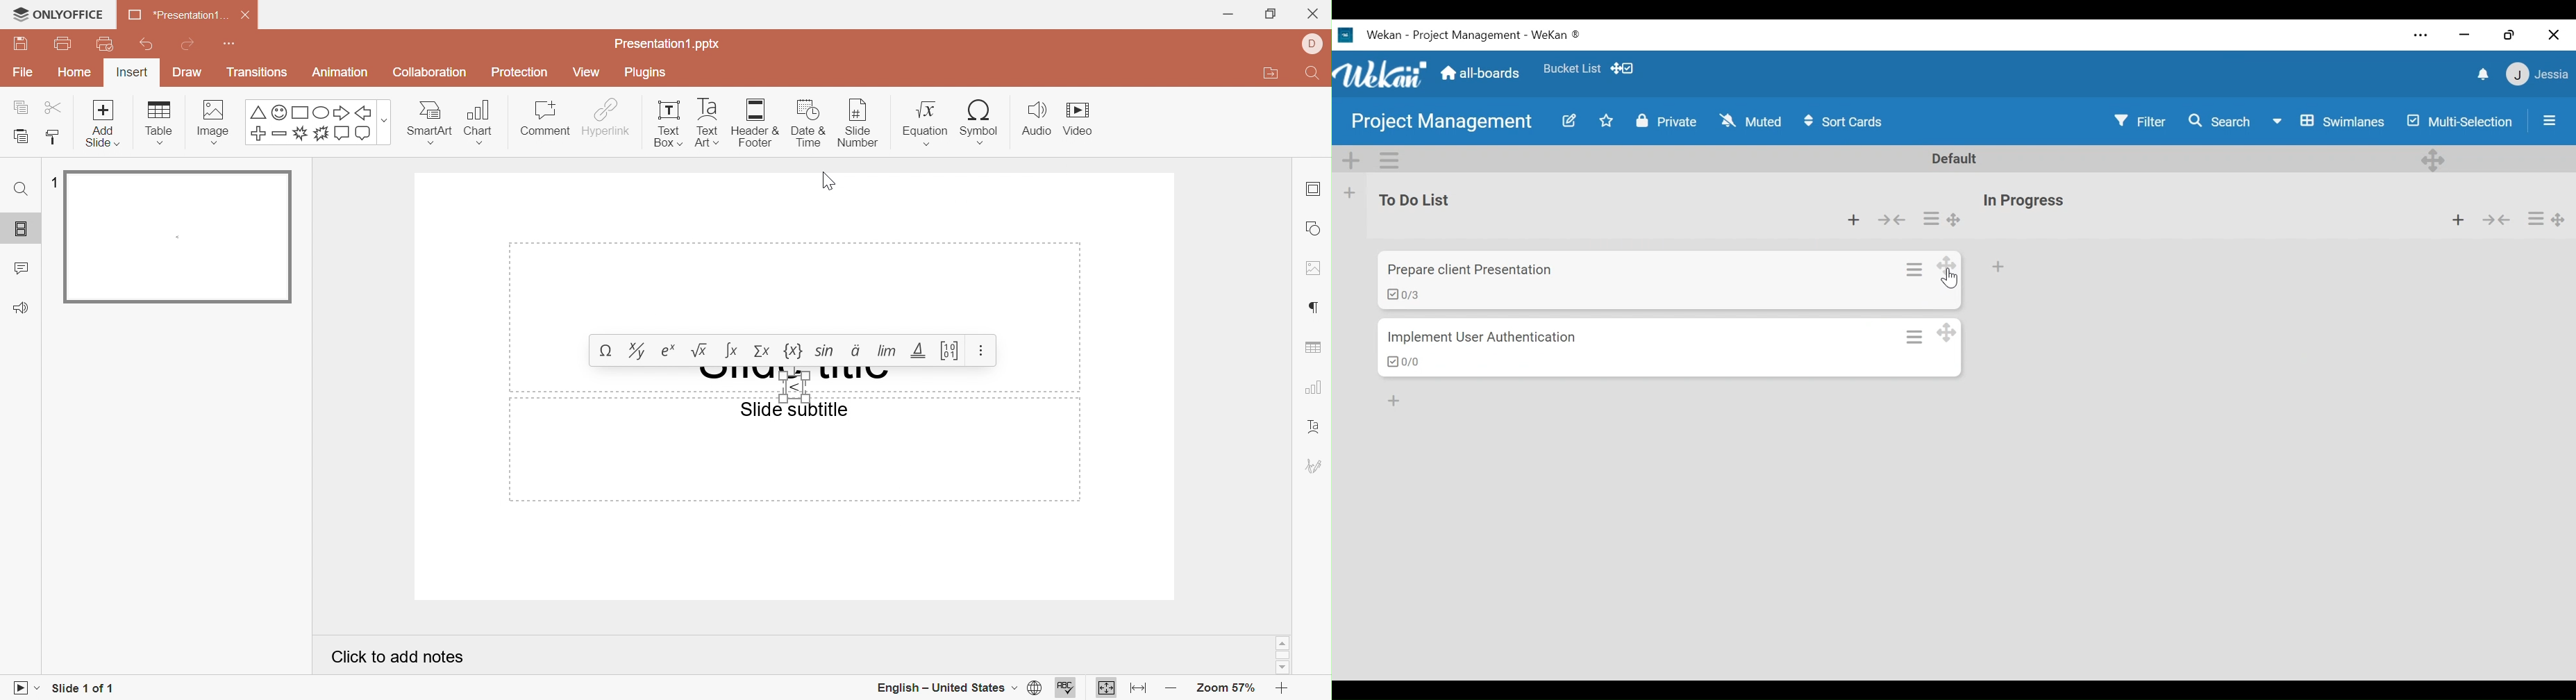 Image resolution: width=2576 pixels, height=700 pixels. I want to click on Toggle favorites, so click(1606, 121).